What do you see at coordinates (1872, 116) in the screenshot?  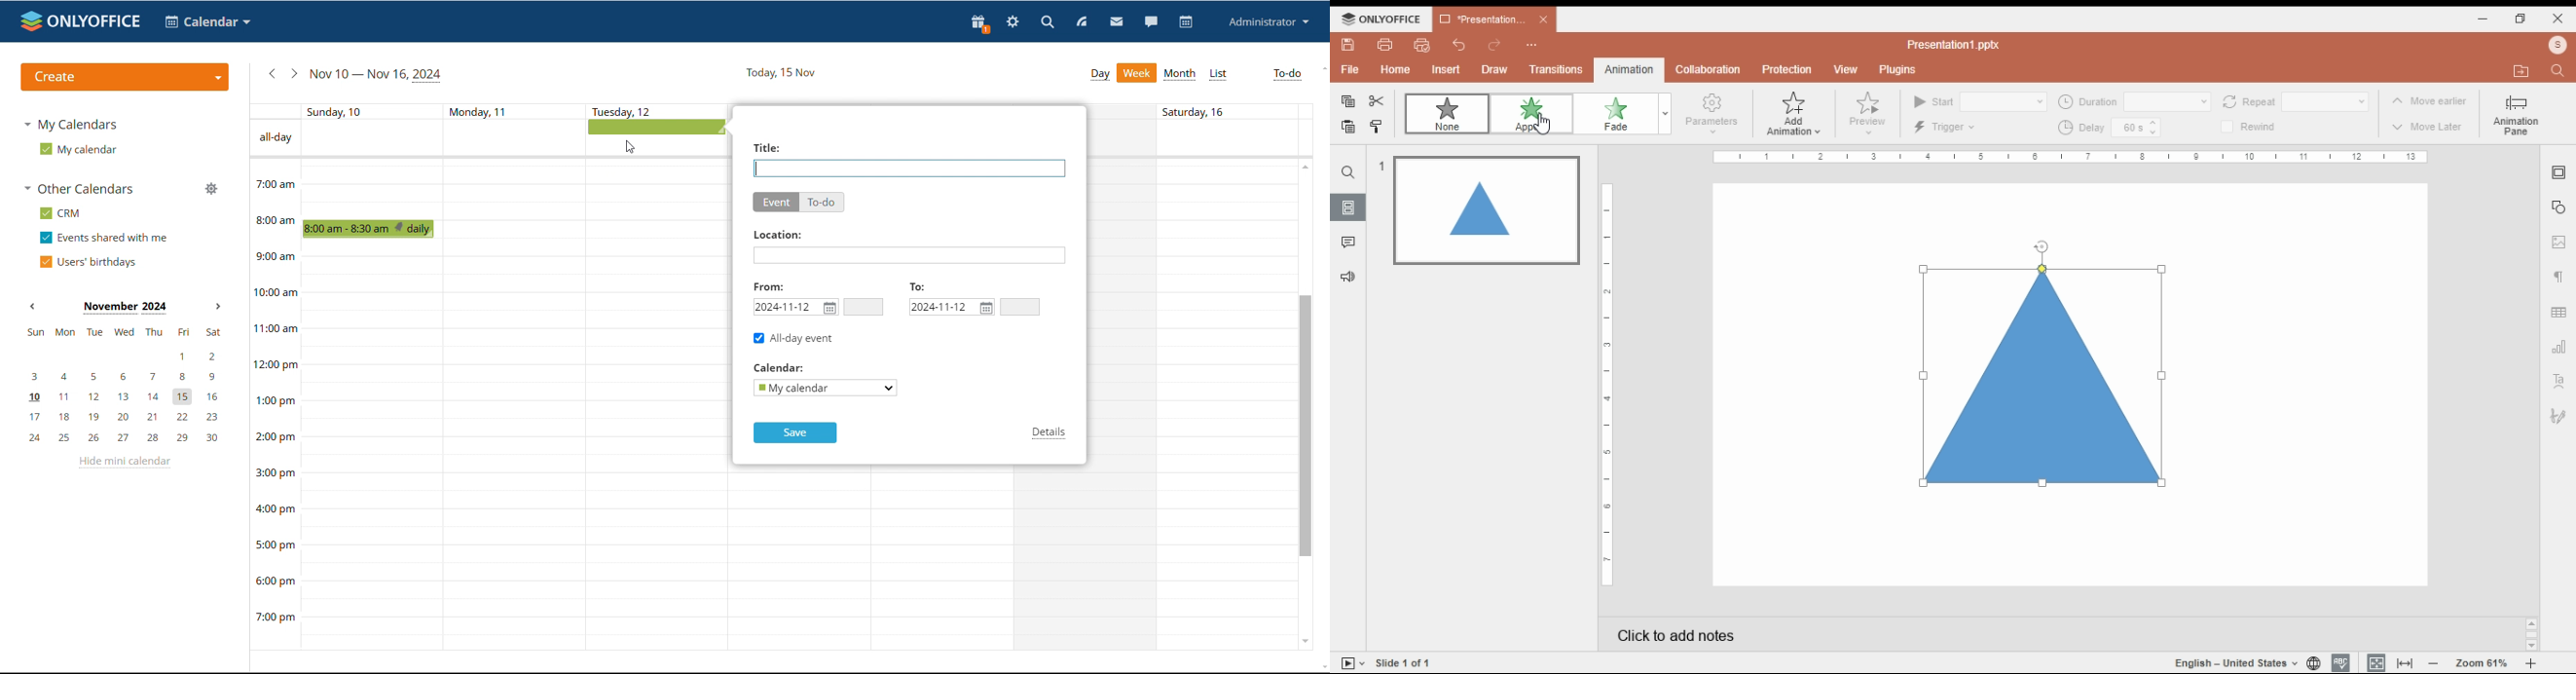 I see `preview` at bounding box center [1872, 116].